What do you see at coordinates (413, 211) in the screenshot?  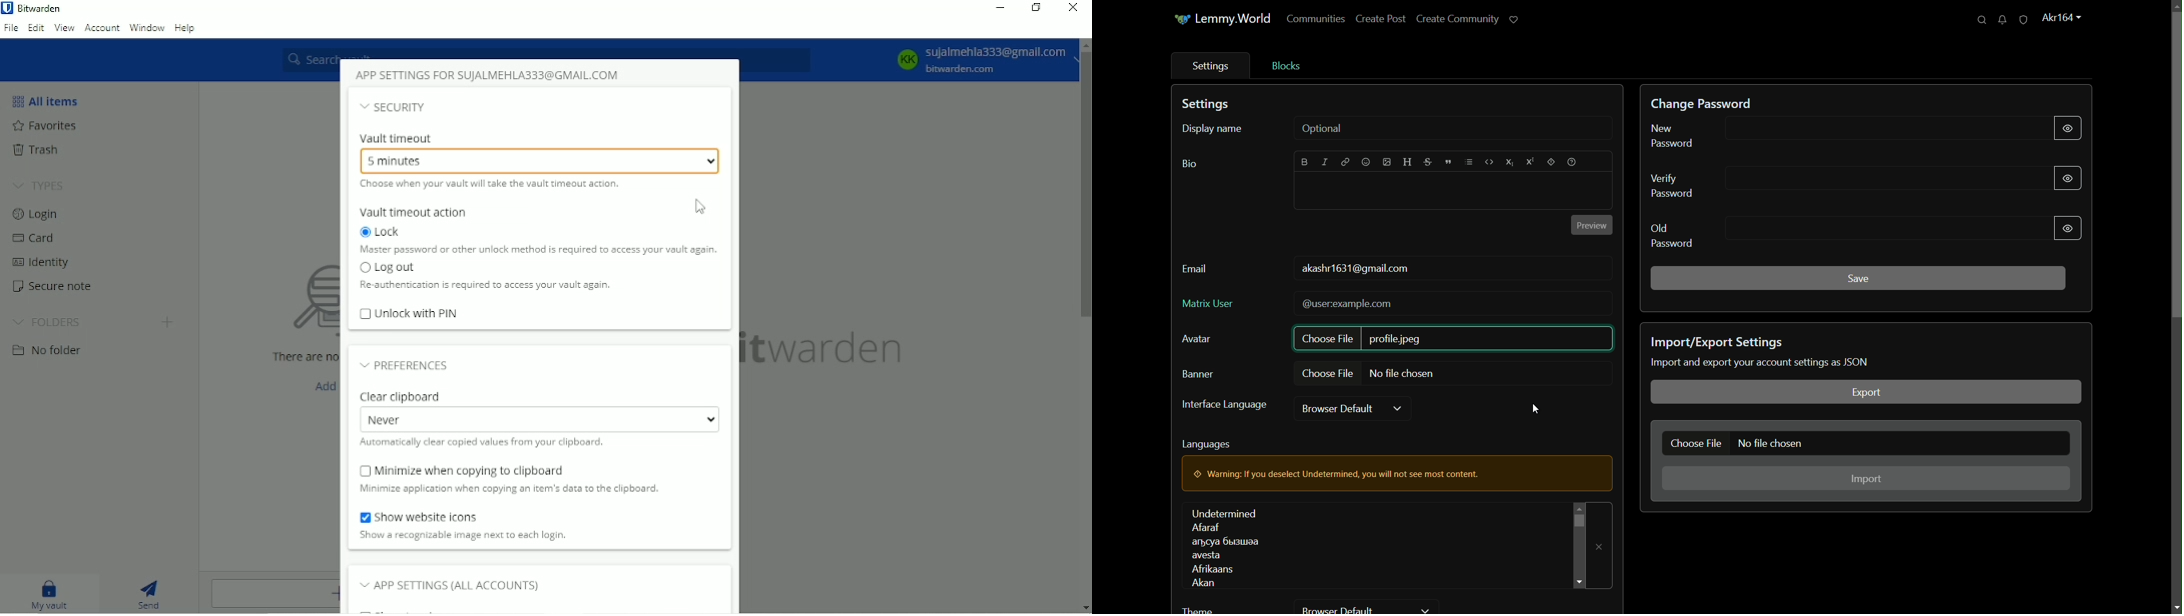 I see `Vault timeout action` at bounding box center [413, 211].